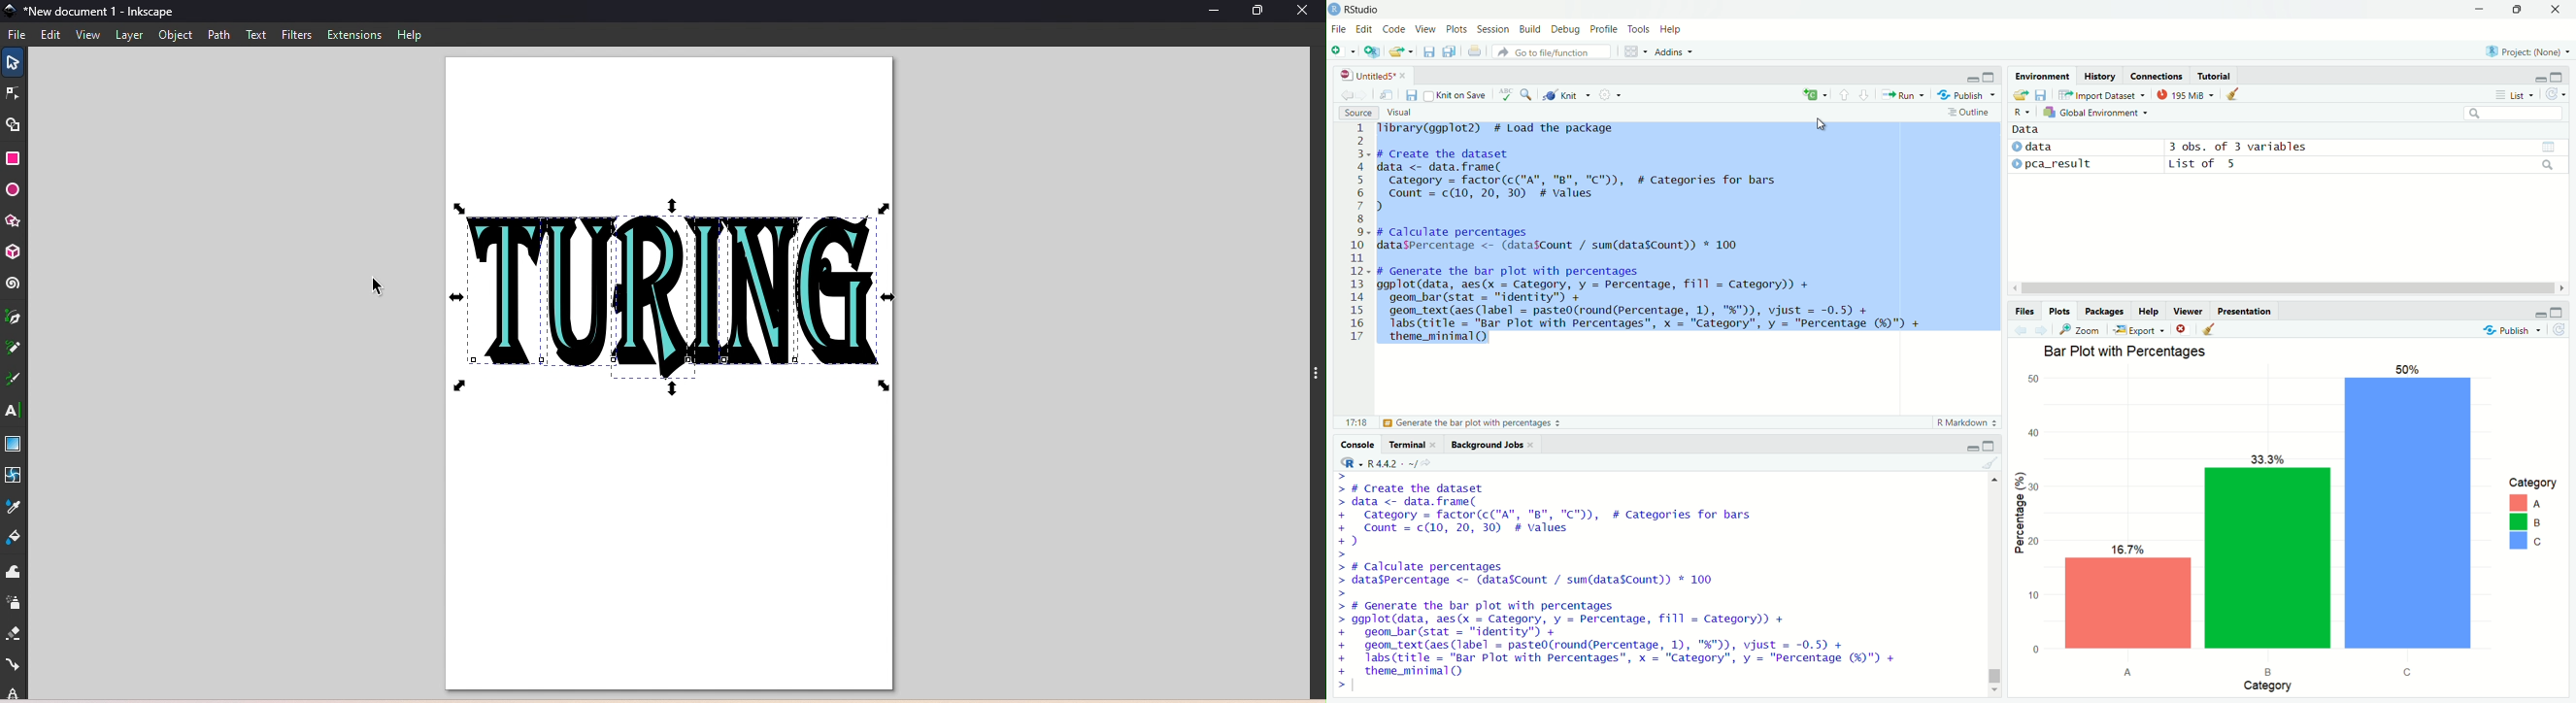 This screenshot has width=2576, height=728. Describe the element at coordinates (2080, 330) in the screenshot. I see `Zoom` at that location.